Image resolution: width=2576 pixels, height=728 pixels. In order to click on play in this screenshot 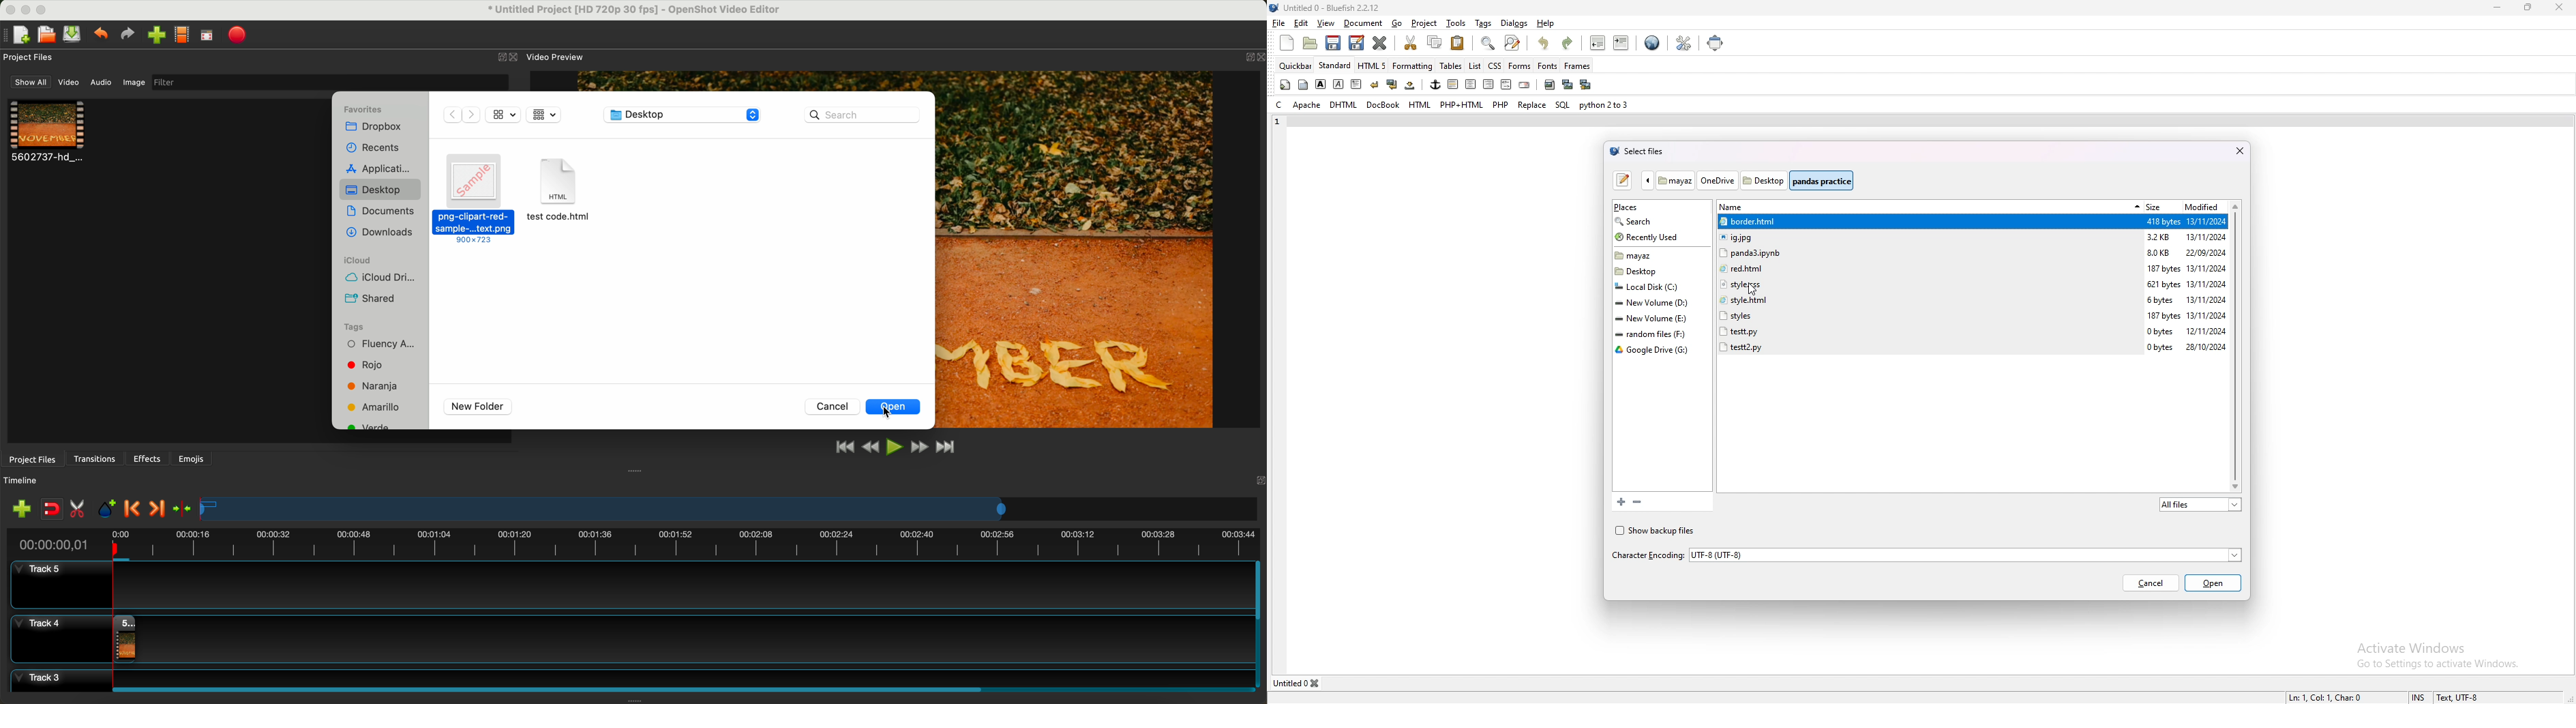, I will do `click(895, 446)`.